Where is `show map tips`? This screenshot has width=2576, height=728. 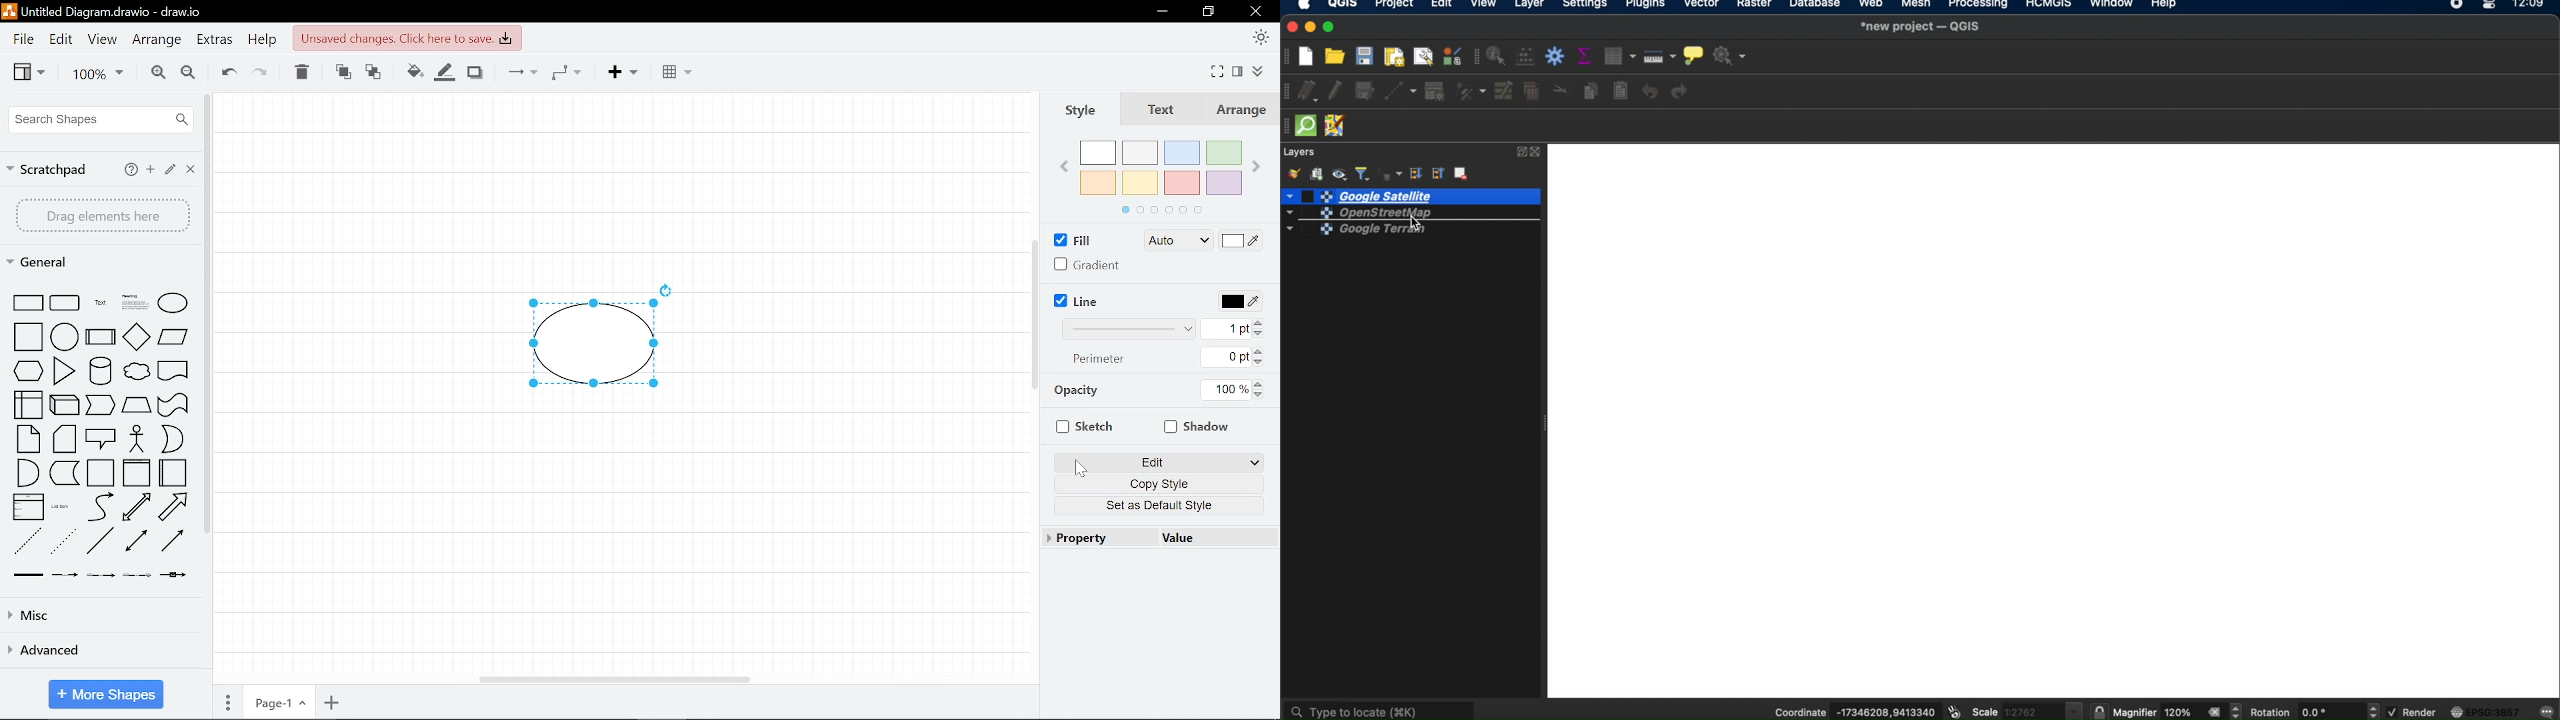
show map tips is located at coordinates (1693, 54).